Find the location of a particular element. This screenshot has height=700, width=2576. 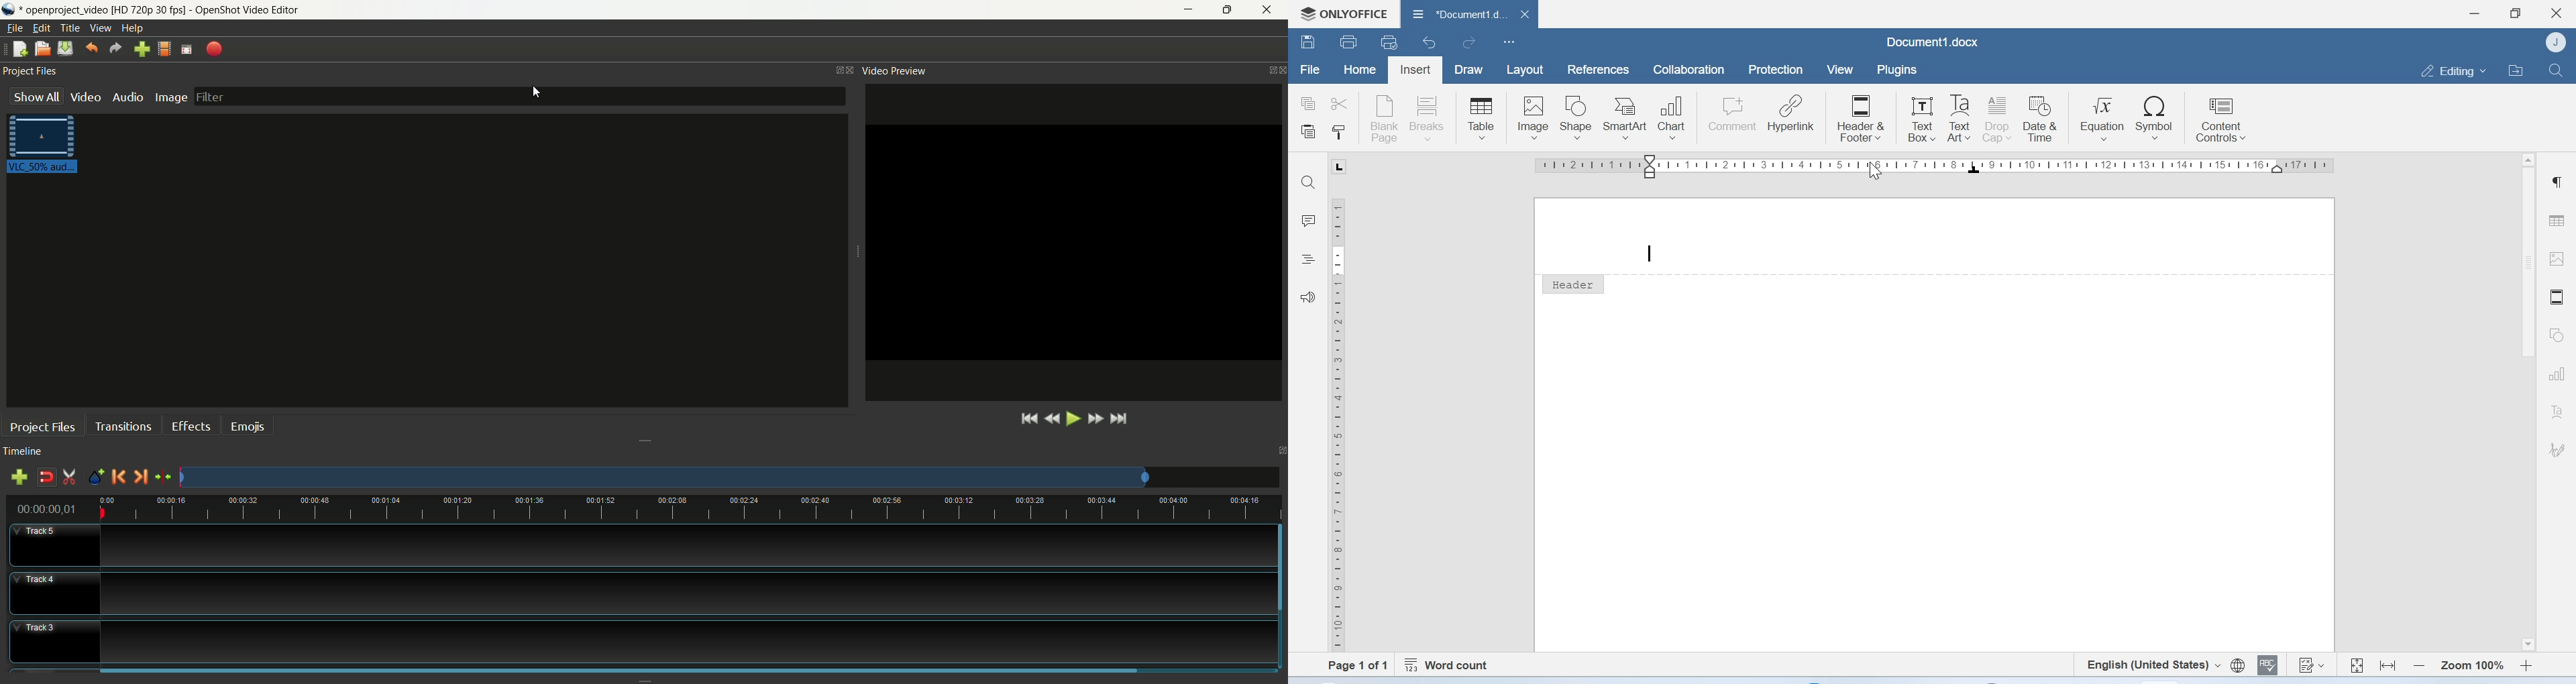

Hyperlink is located at coordinates (1792, 115).